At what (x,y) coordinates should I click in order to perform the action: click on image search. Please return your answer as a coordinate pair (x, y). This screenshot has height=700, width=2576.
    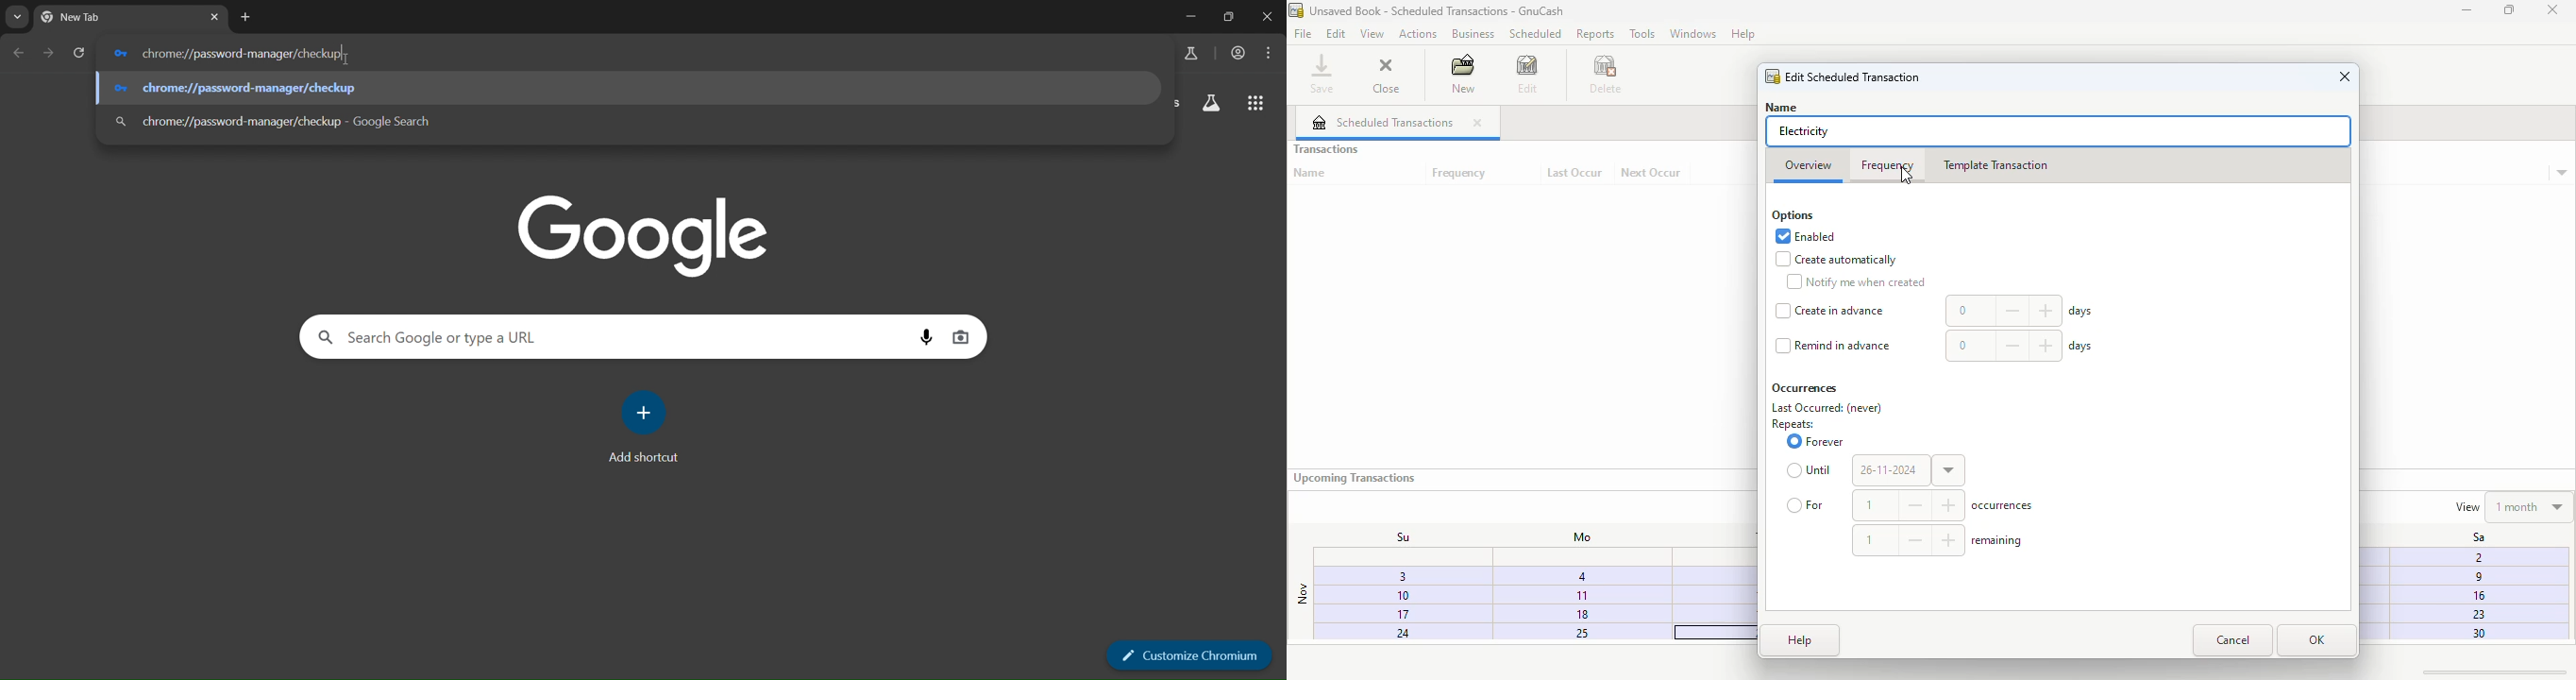
    Looking at the image, I should click on (962, 337).